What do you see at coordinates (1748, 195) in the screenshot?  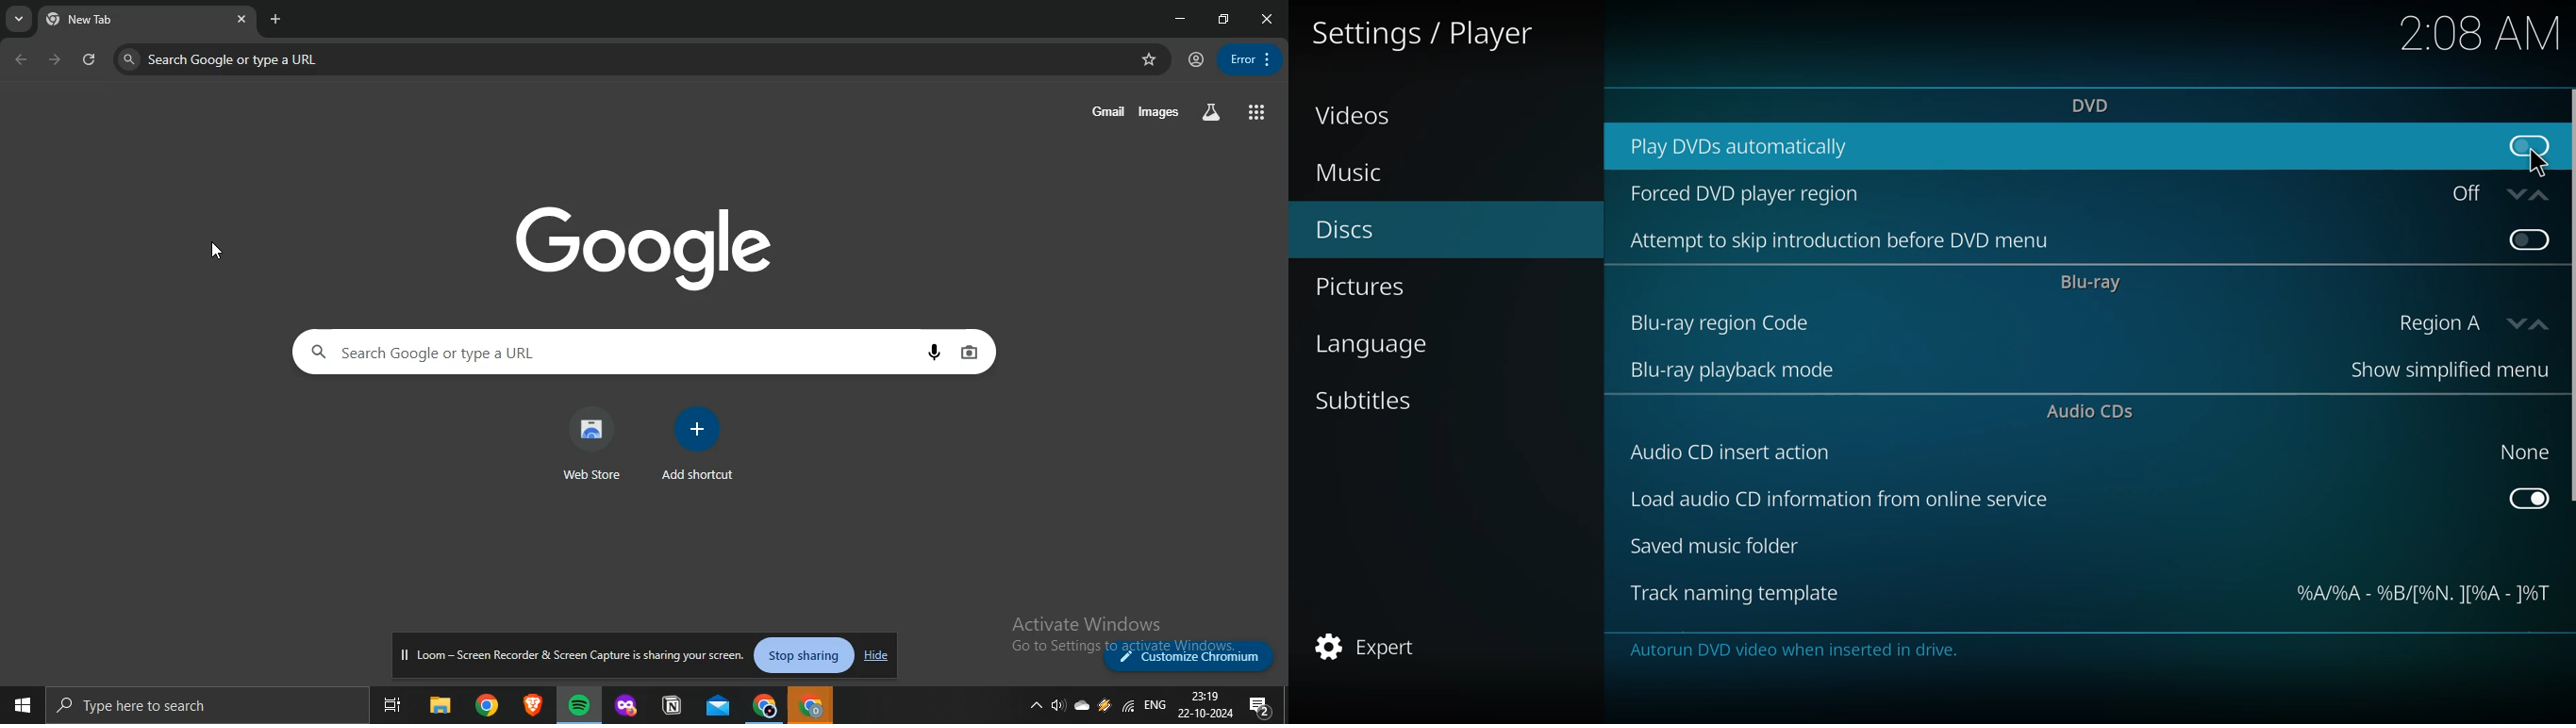 I see `forced dvd player region` at bounding box center [1748, 195].